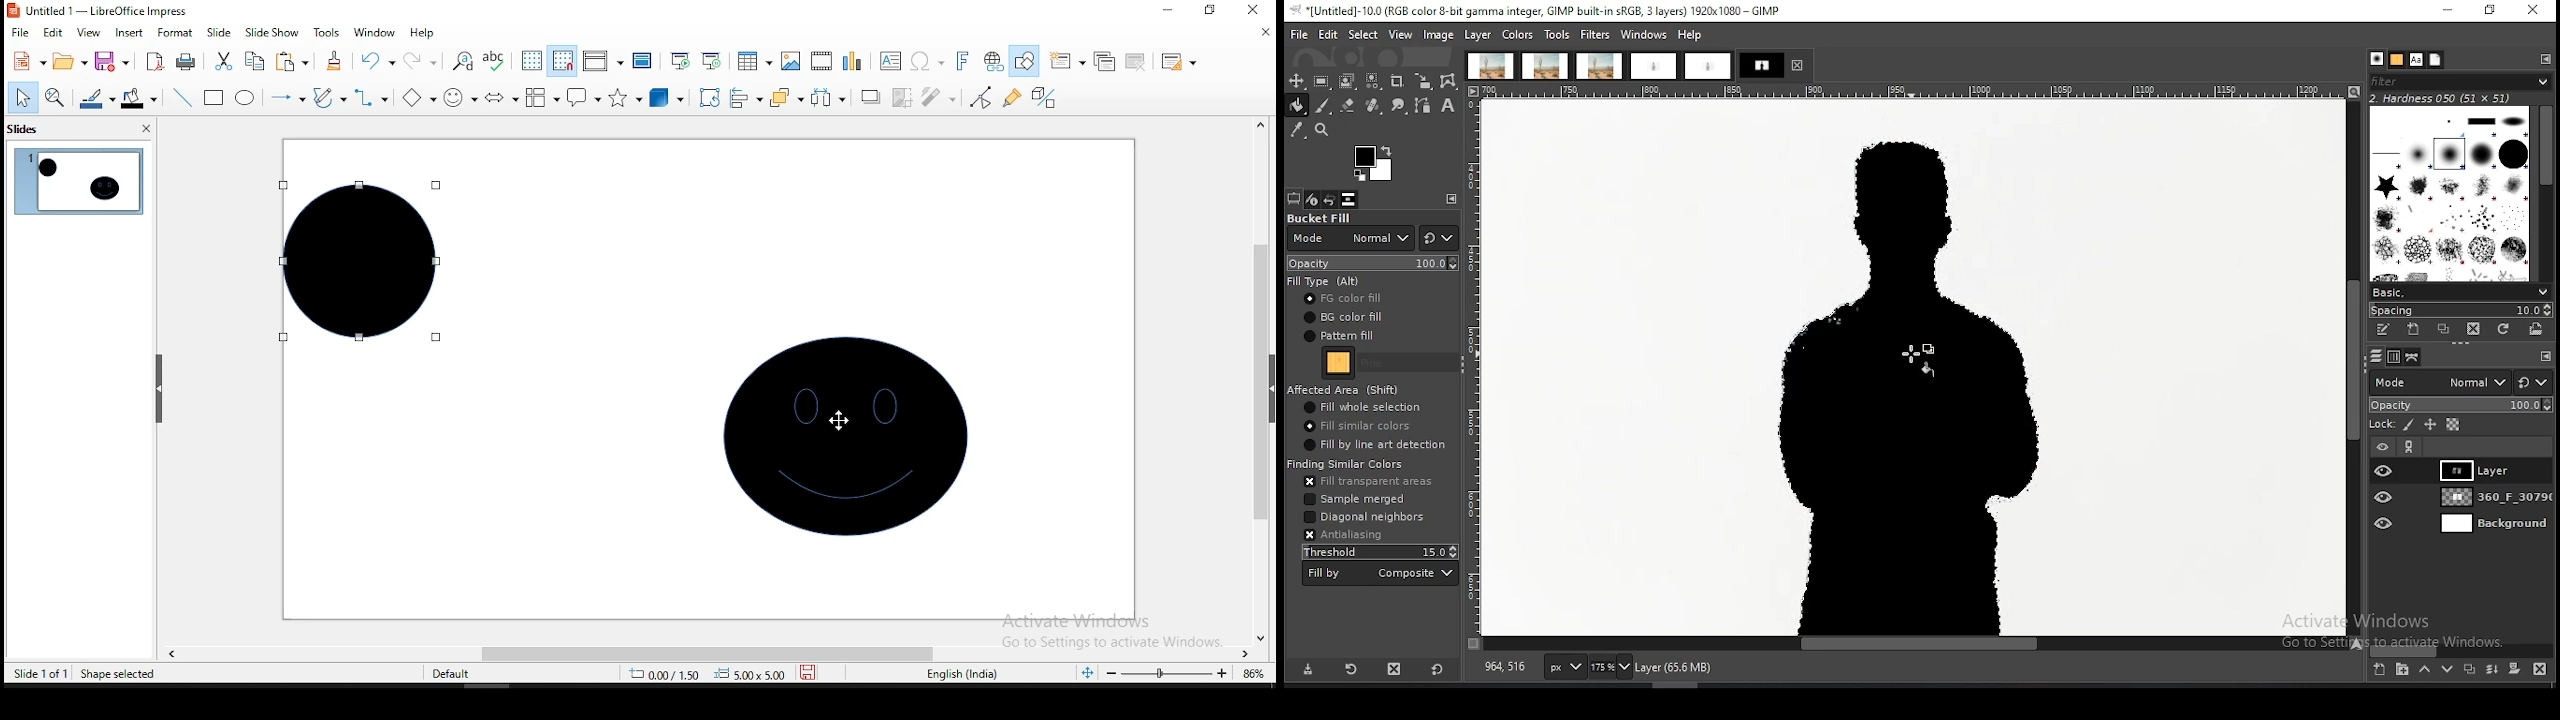 The width and height of the screenshot is (2576, 728). I want to click on export as PDF, so click(153, 62).